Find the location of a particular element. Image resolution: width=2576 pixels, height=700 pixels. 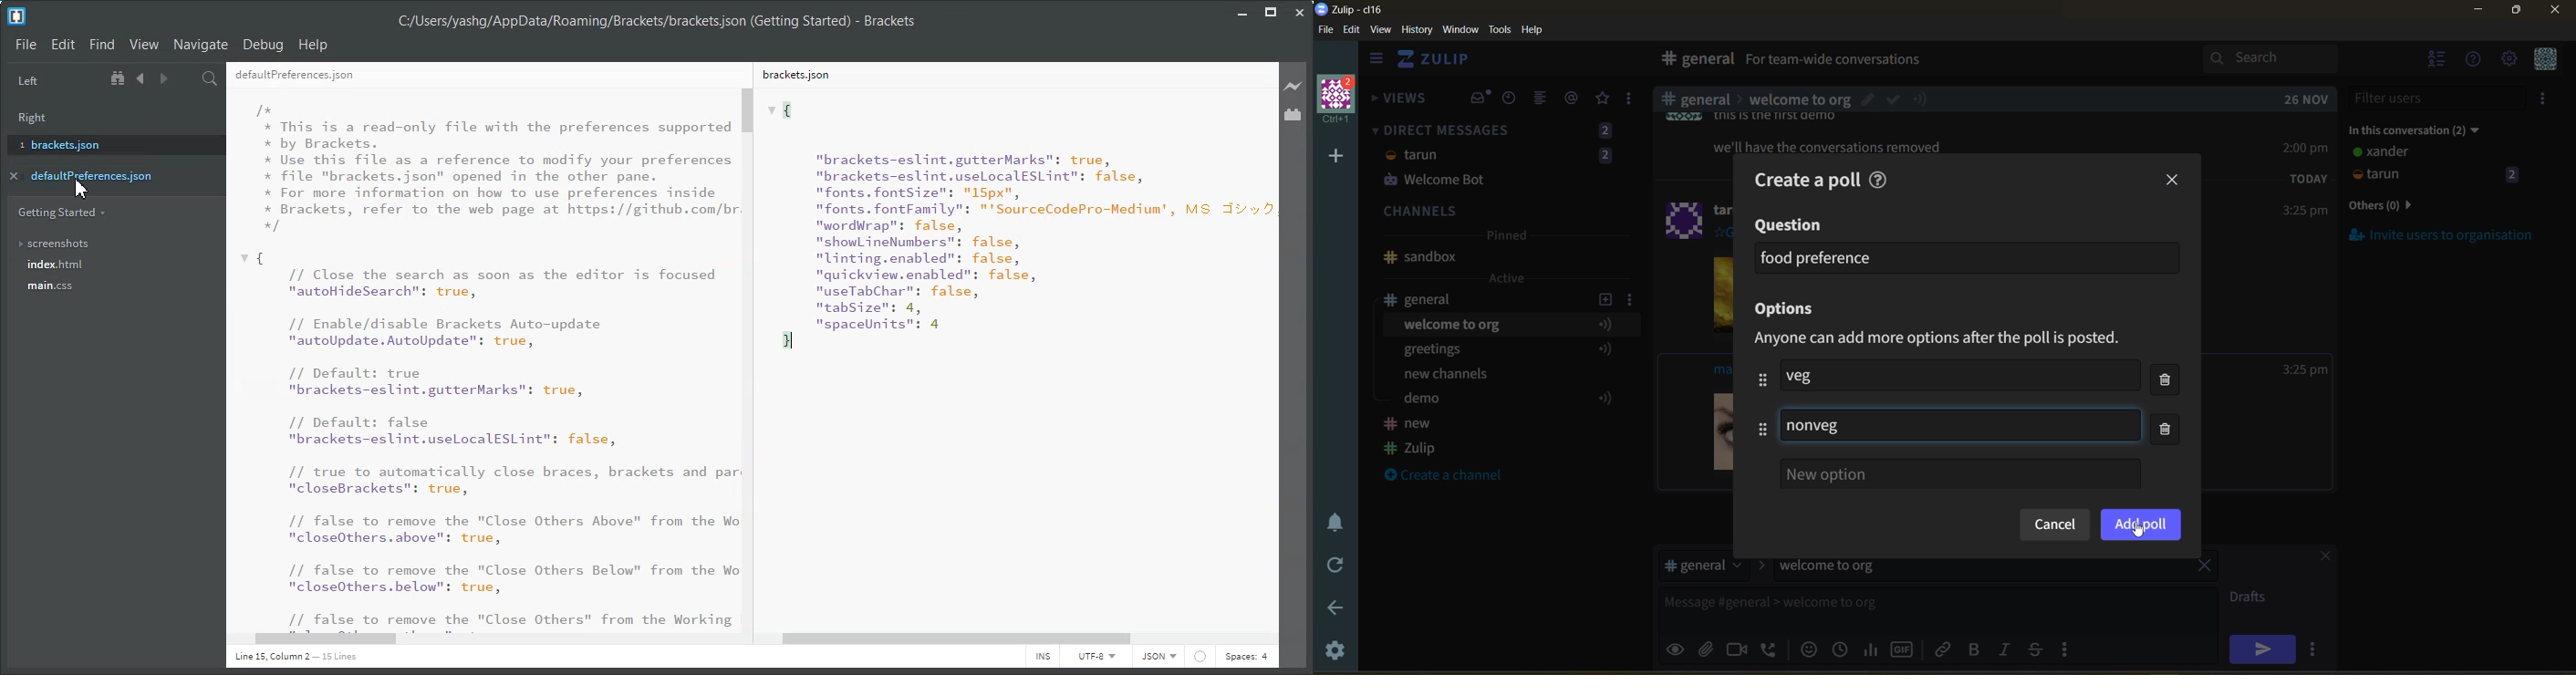

pinned is located at coordinates (1506, 238).